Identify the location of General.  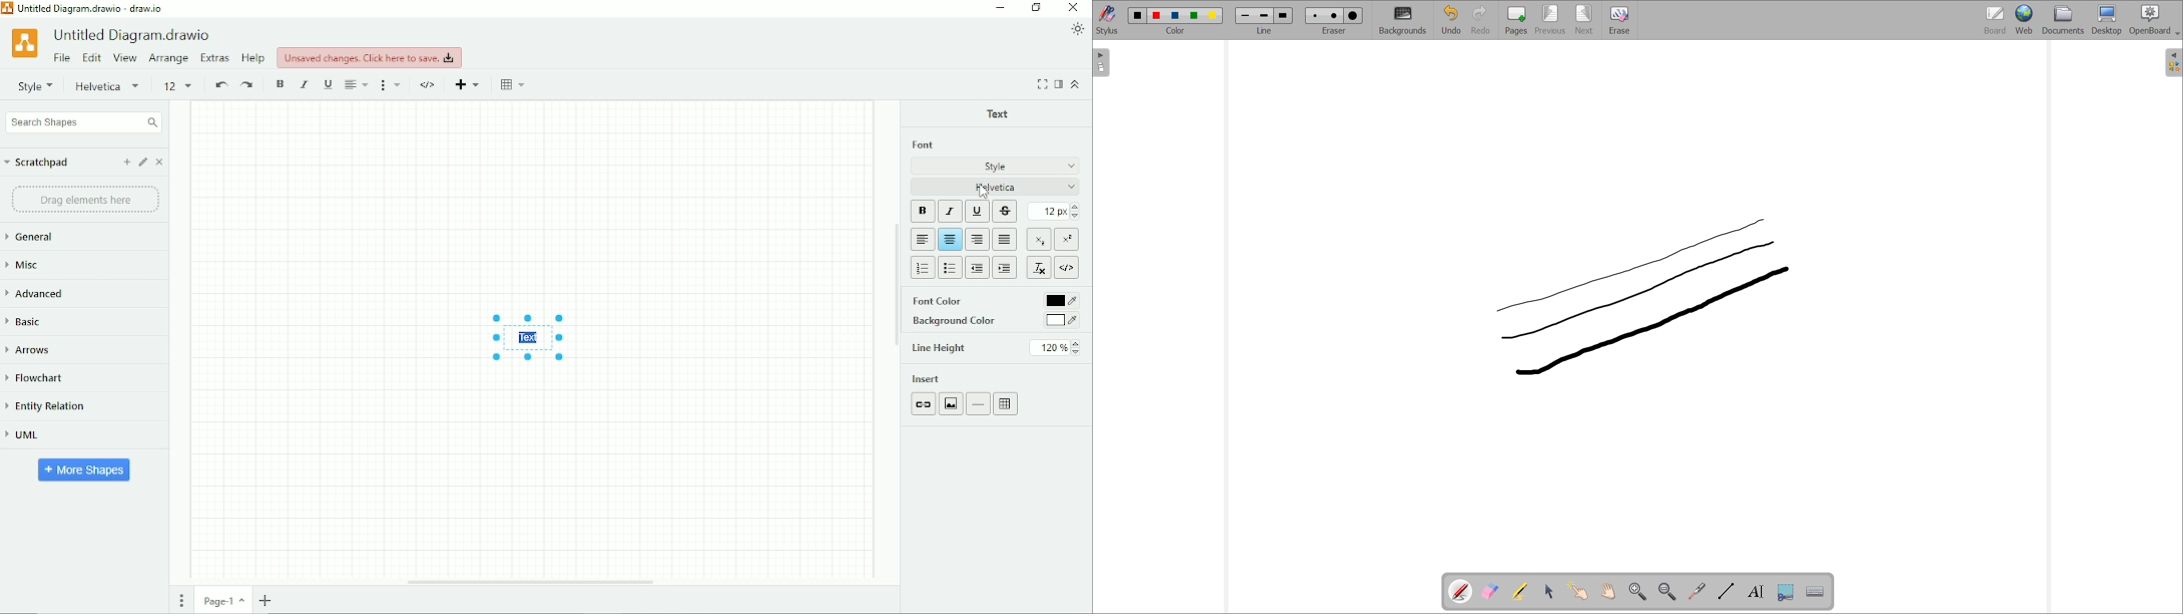
(37, 237).